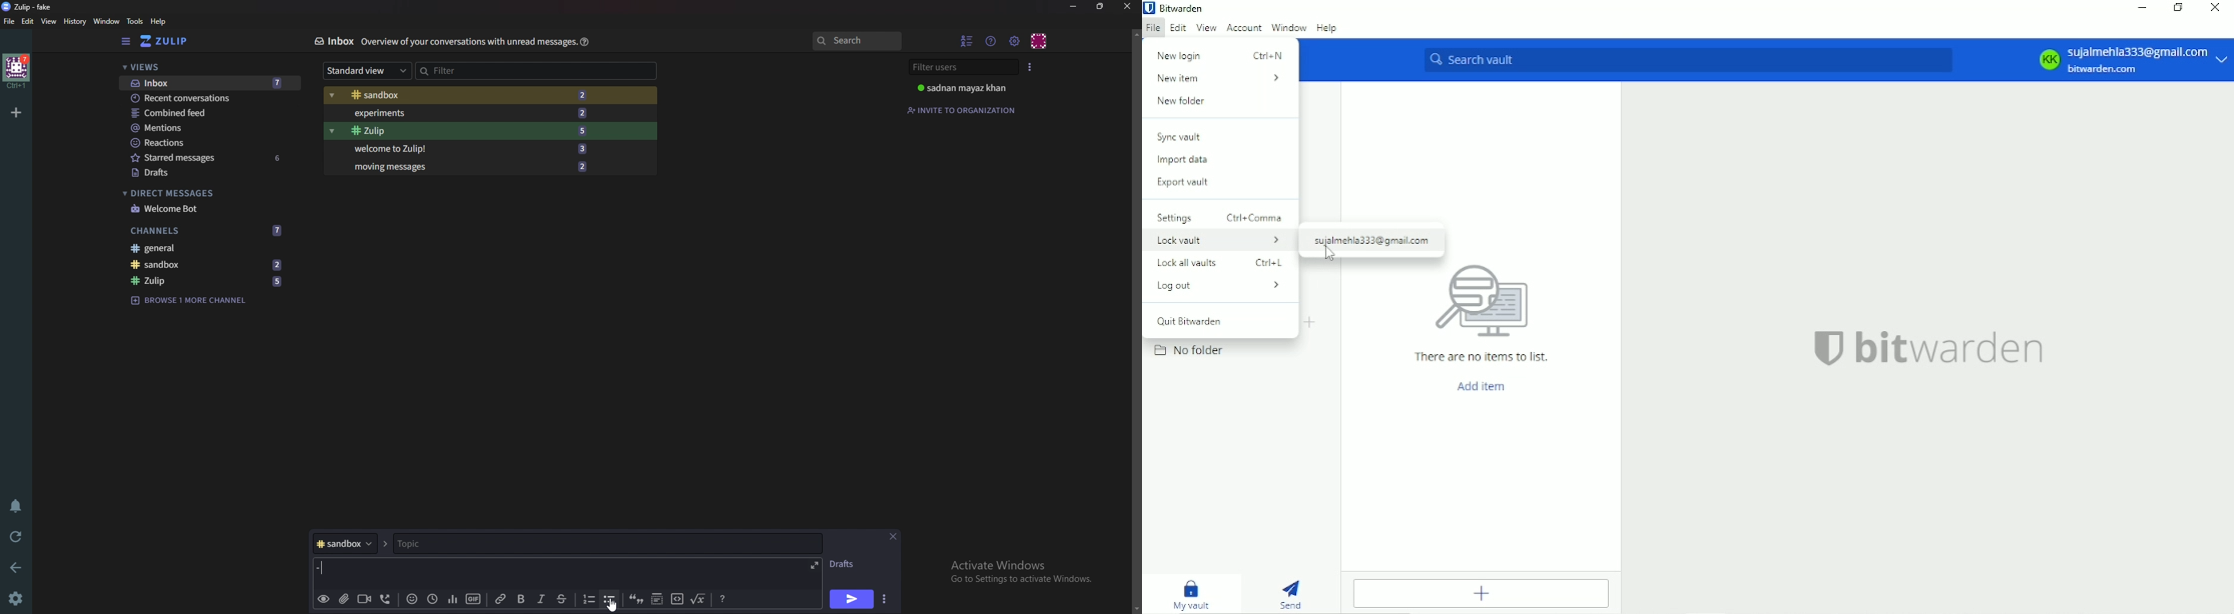 Image resolution: width=2240 pixels, height=616 pixels. Describe the element at coordinates (1479, 312) in the screenshot. I see `There are no items to list` at that location.